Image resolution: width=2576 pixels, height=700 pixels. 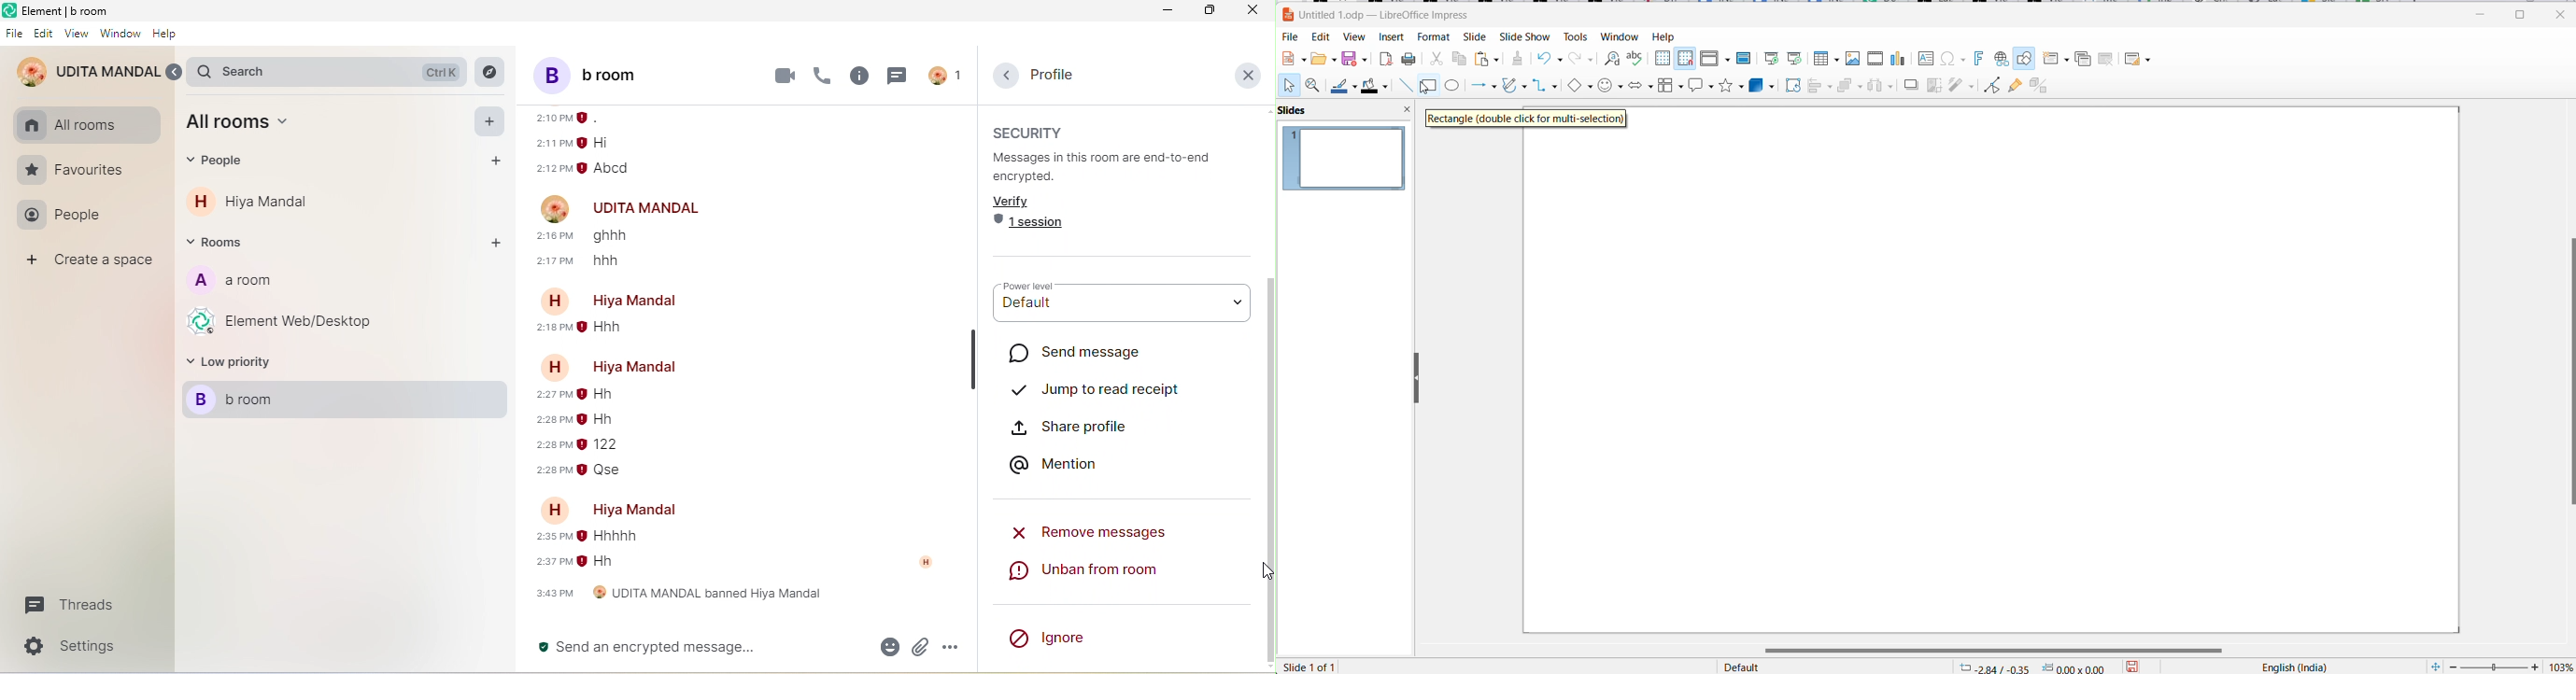 What do you see at coordinates (1990, 84) in the screenshot?
I see `toggle endpoint edit mode` at bounding box center [1990, 84].